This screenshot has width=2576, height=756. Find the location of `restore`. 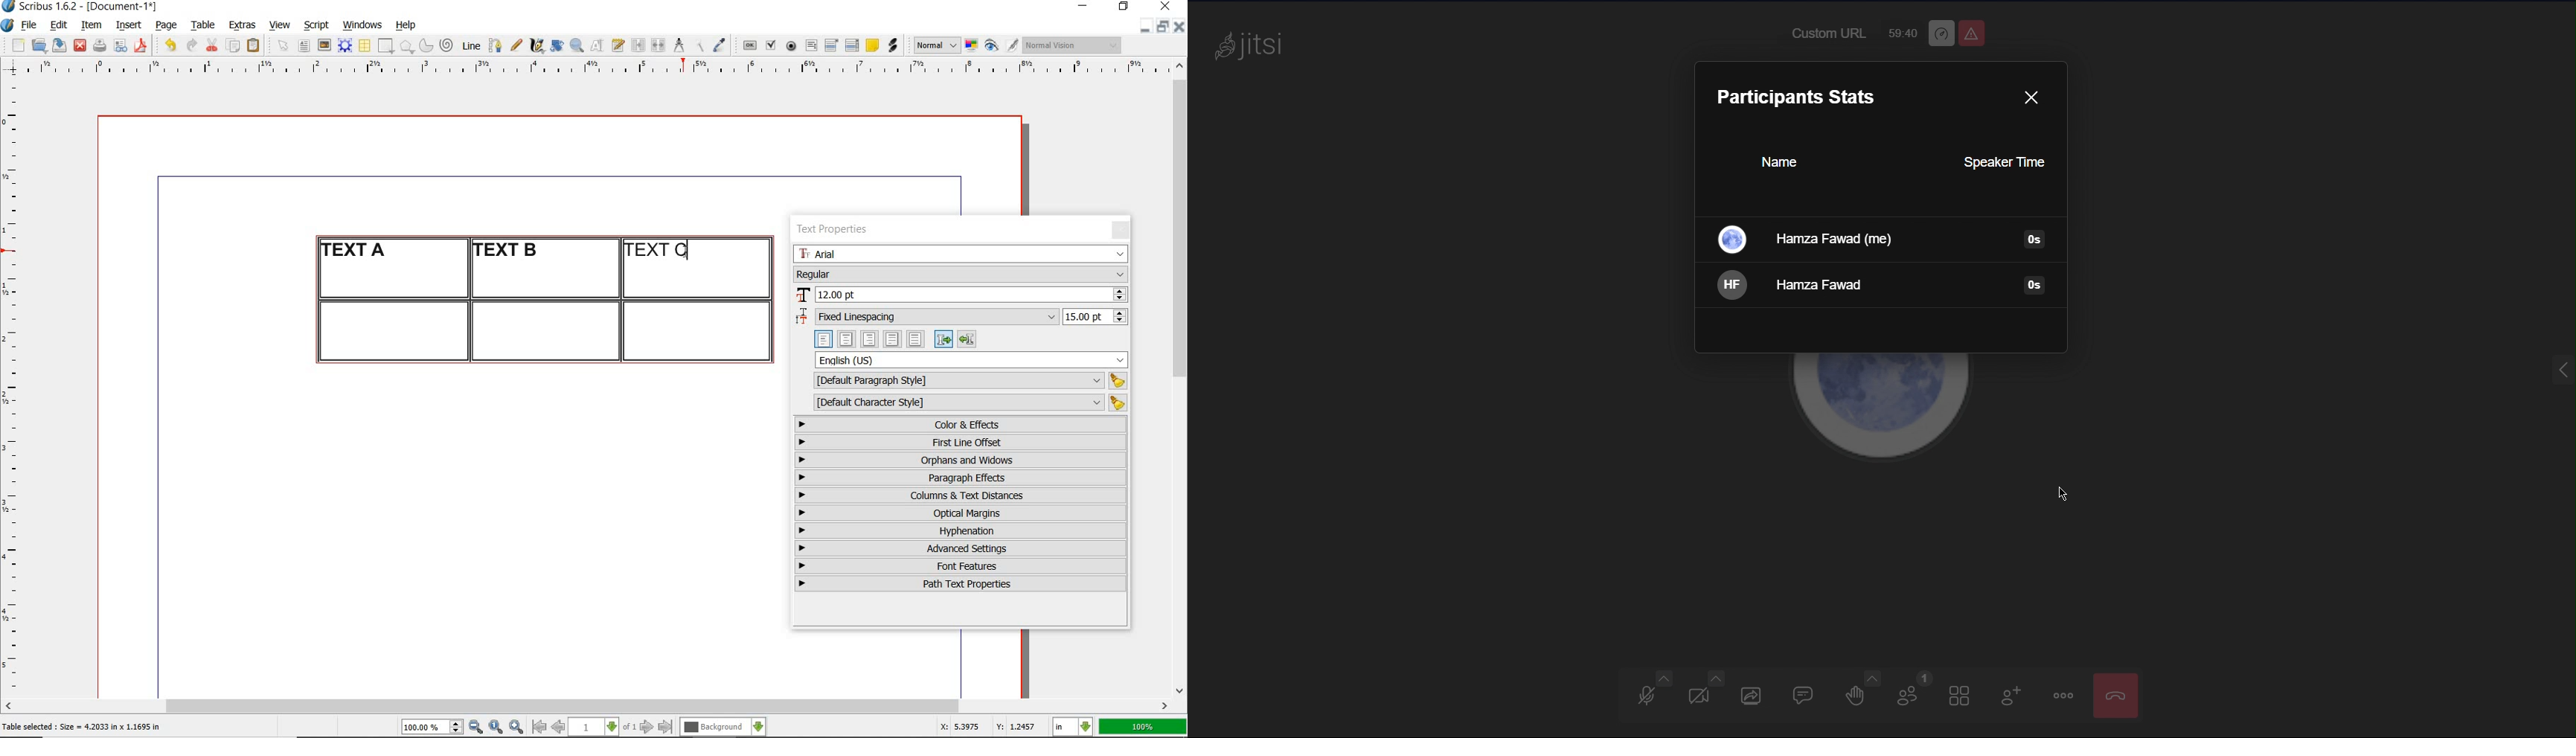

restore is located at coordinates (1163, 25).